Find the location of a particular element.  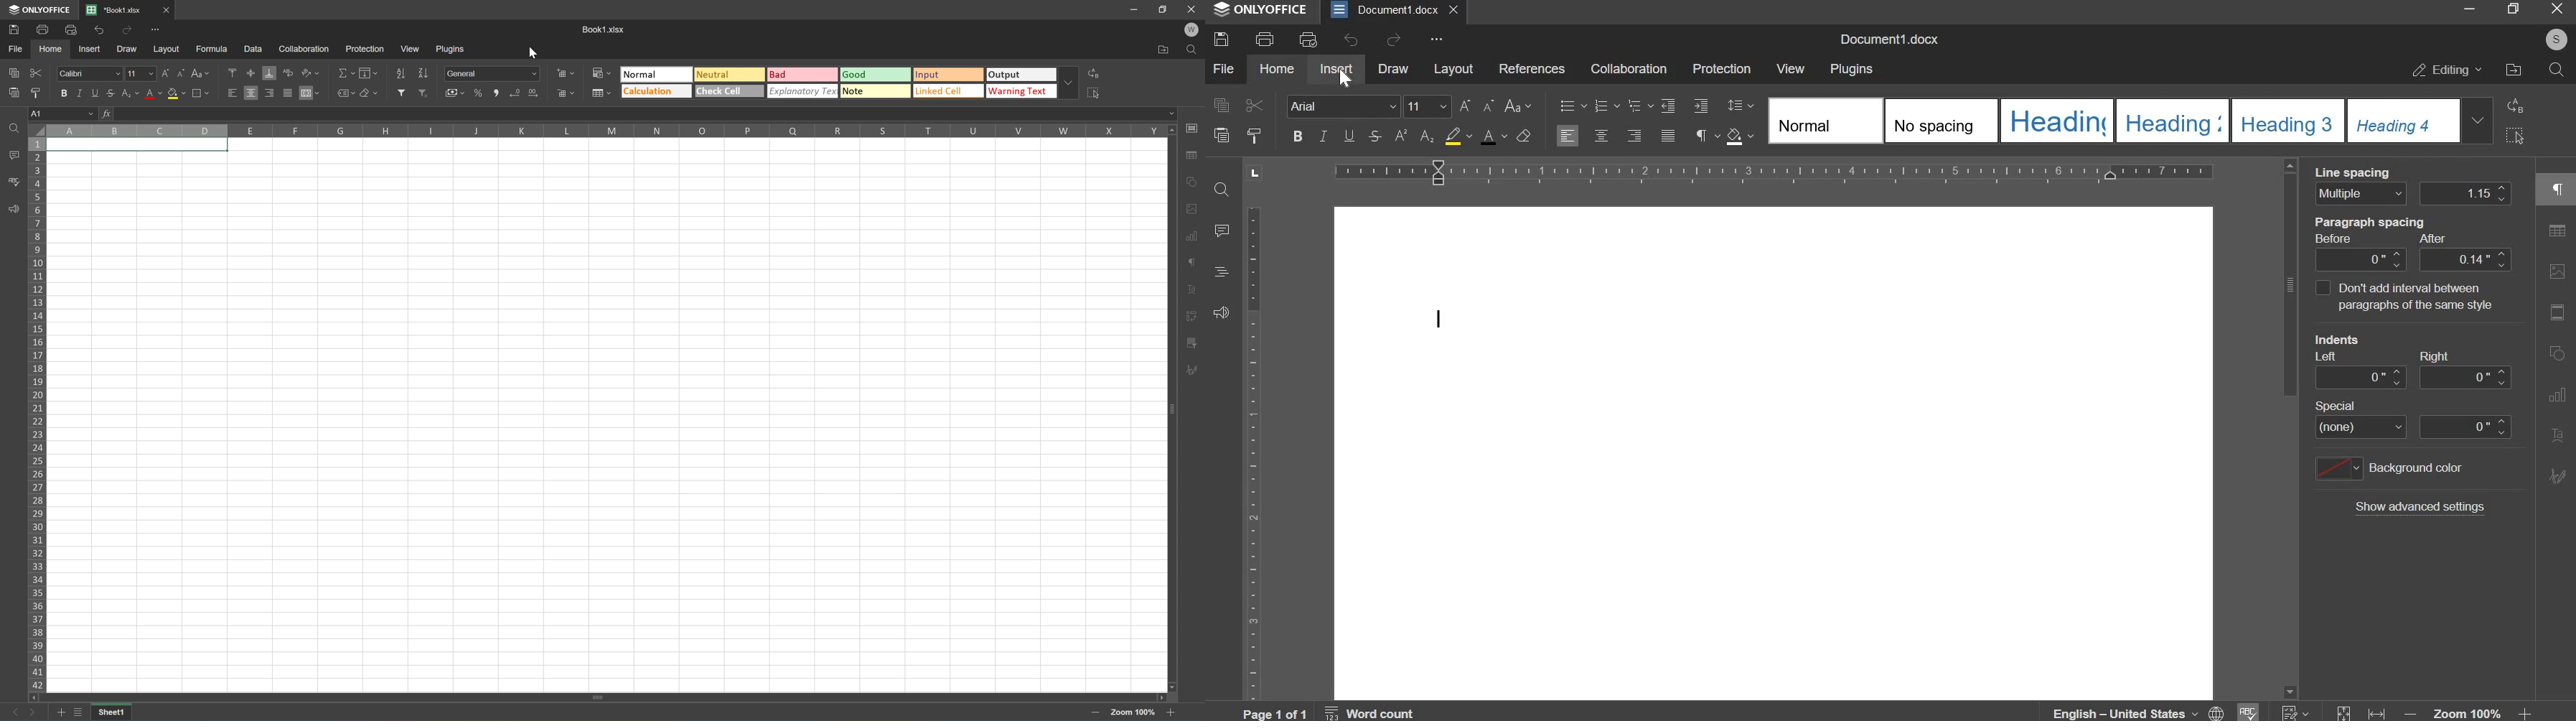

Save is located at coordinates (11, 31).